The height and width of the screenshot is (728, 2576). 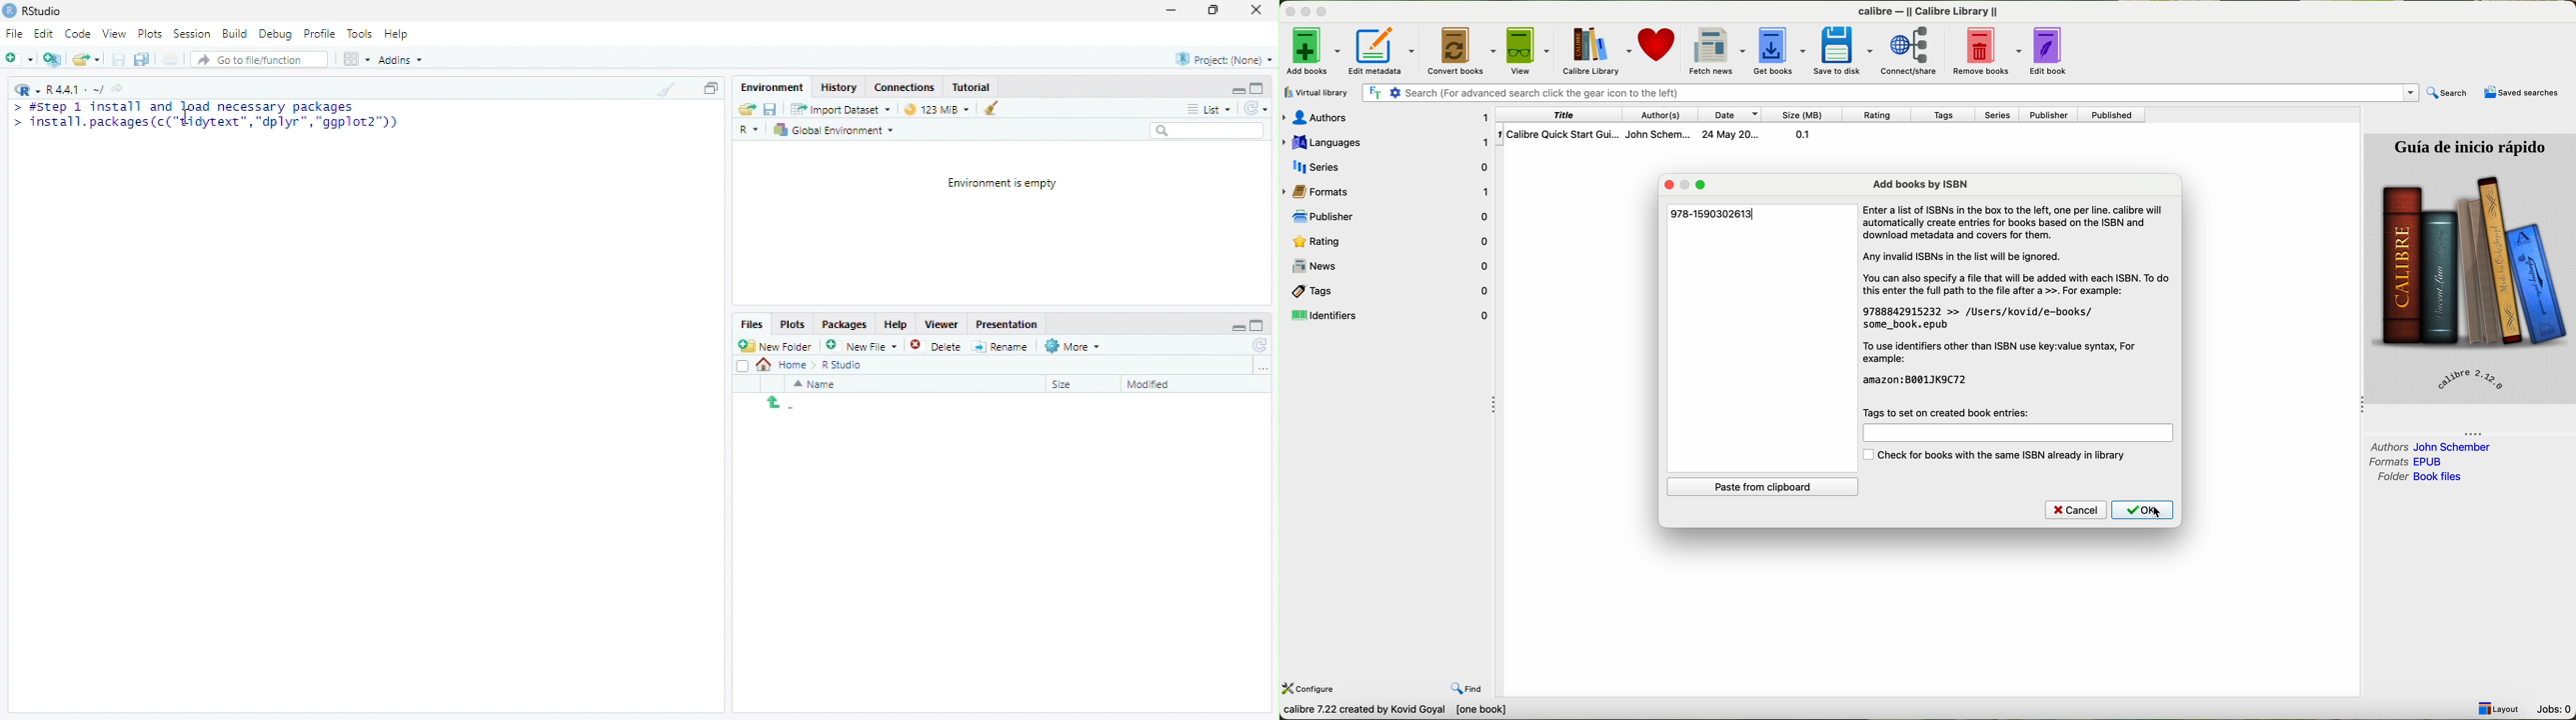 I want to click on Edit, so click(x=44, y=34).